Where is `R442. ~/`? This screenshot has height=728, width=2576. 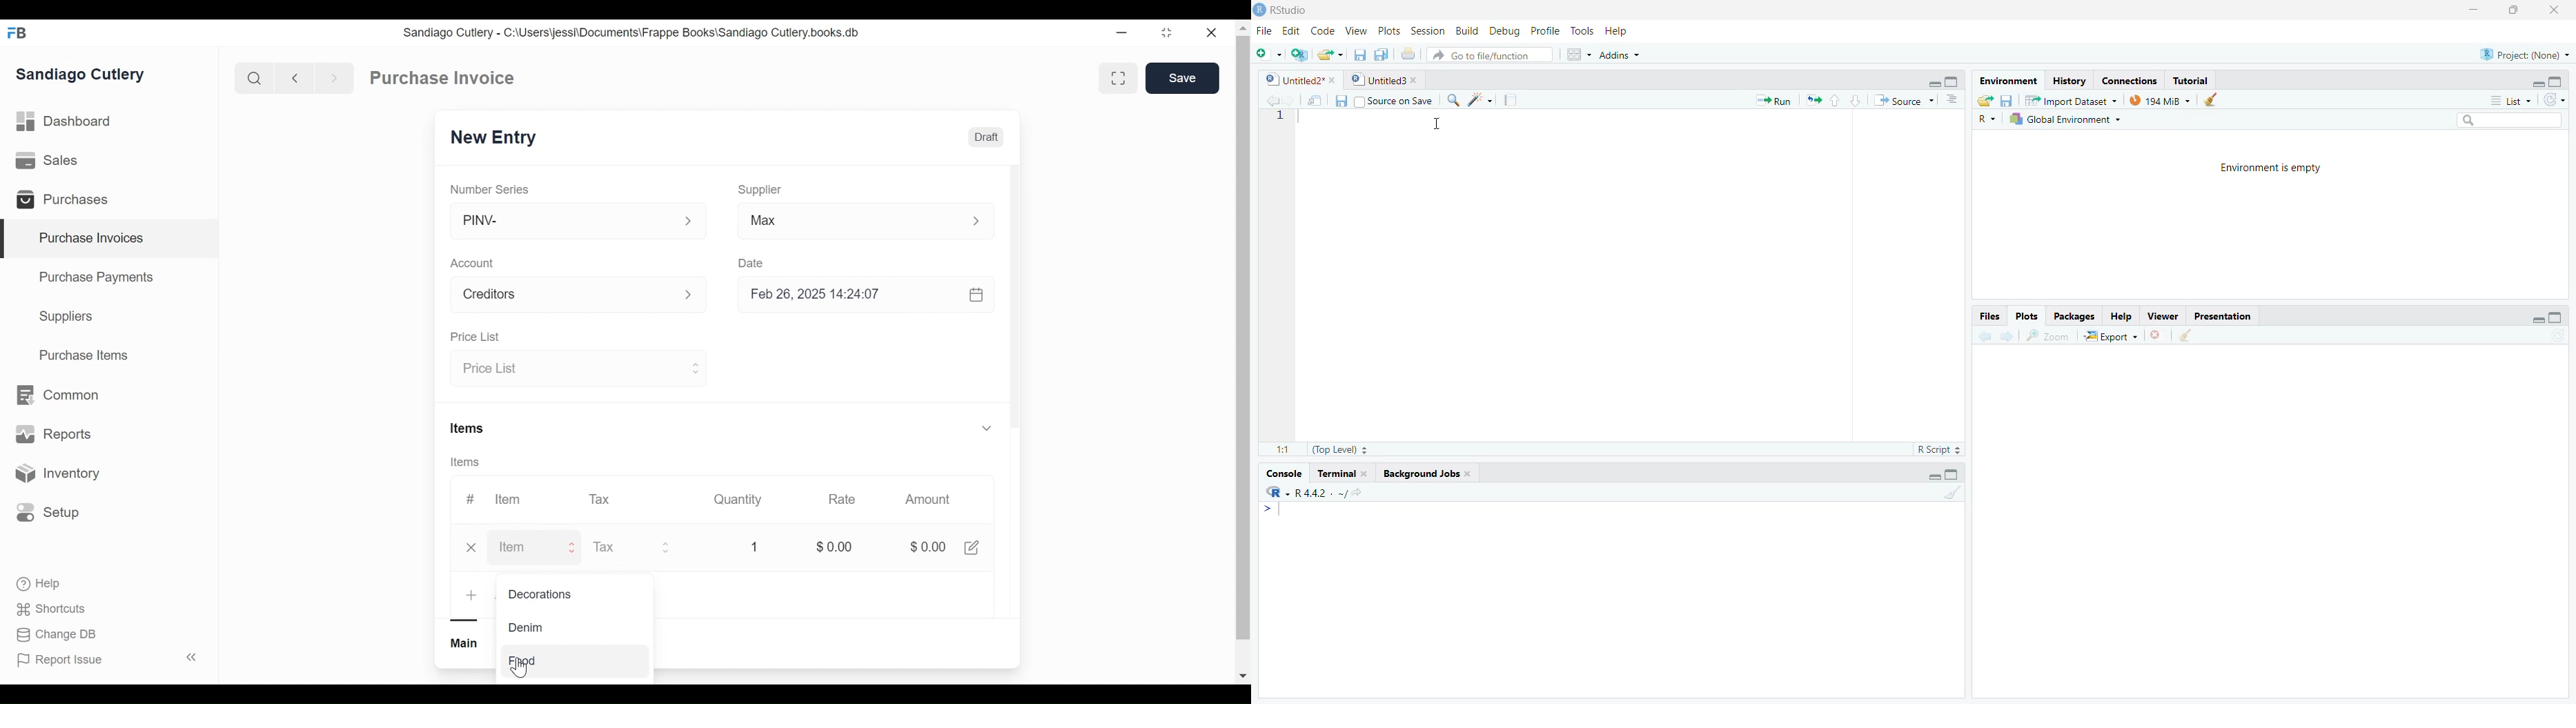 R442. ~/ is located at coordinates (1320, 493).